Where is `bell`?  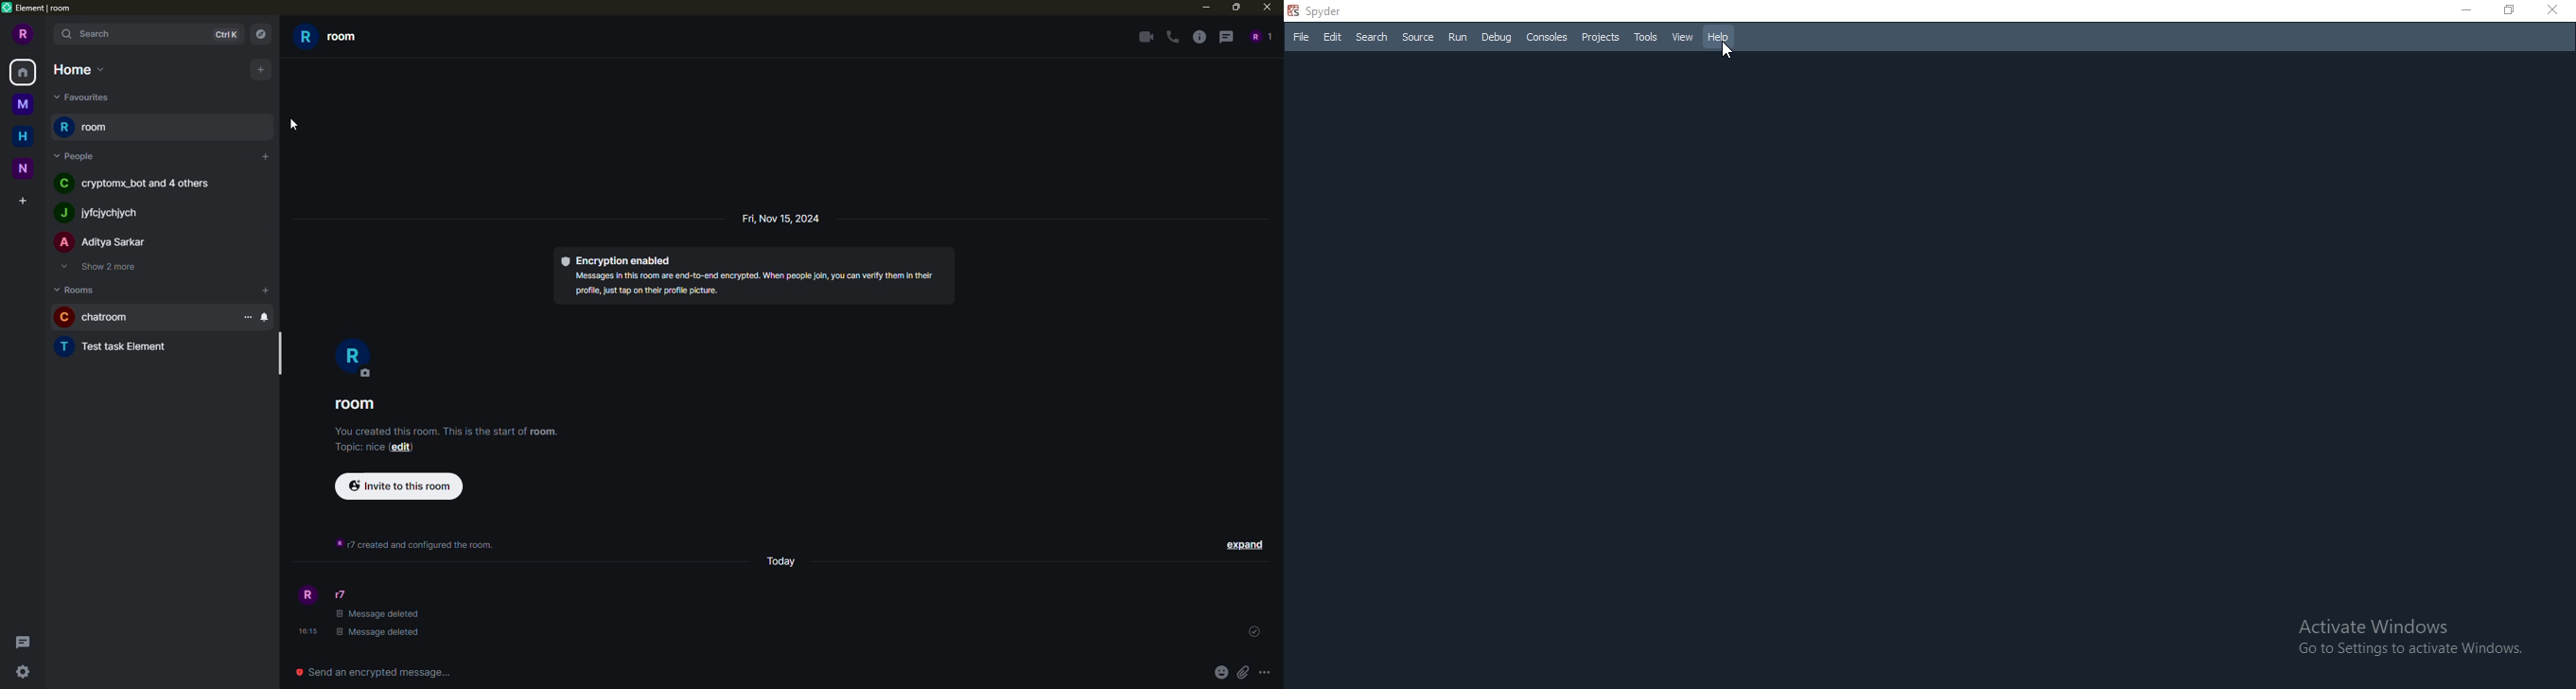 bell is located at coordinates (266, 316).